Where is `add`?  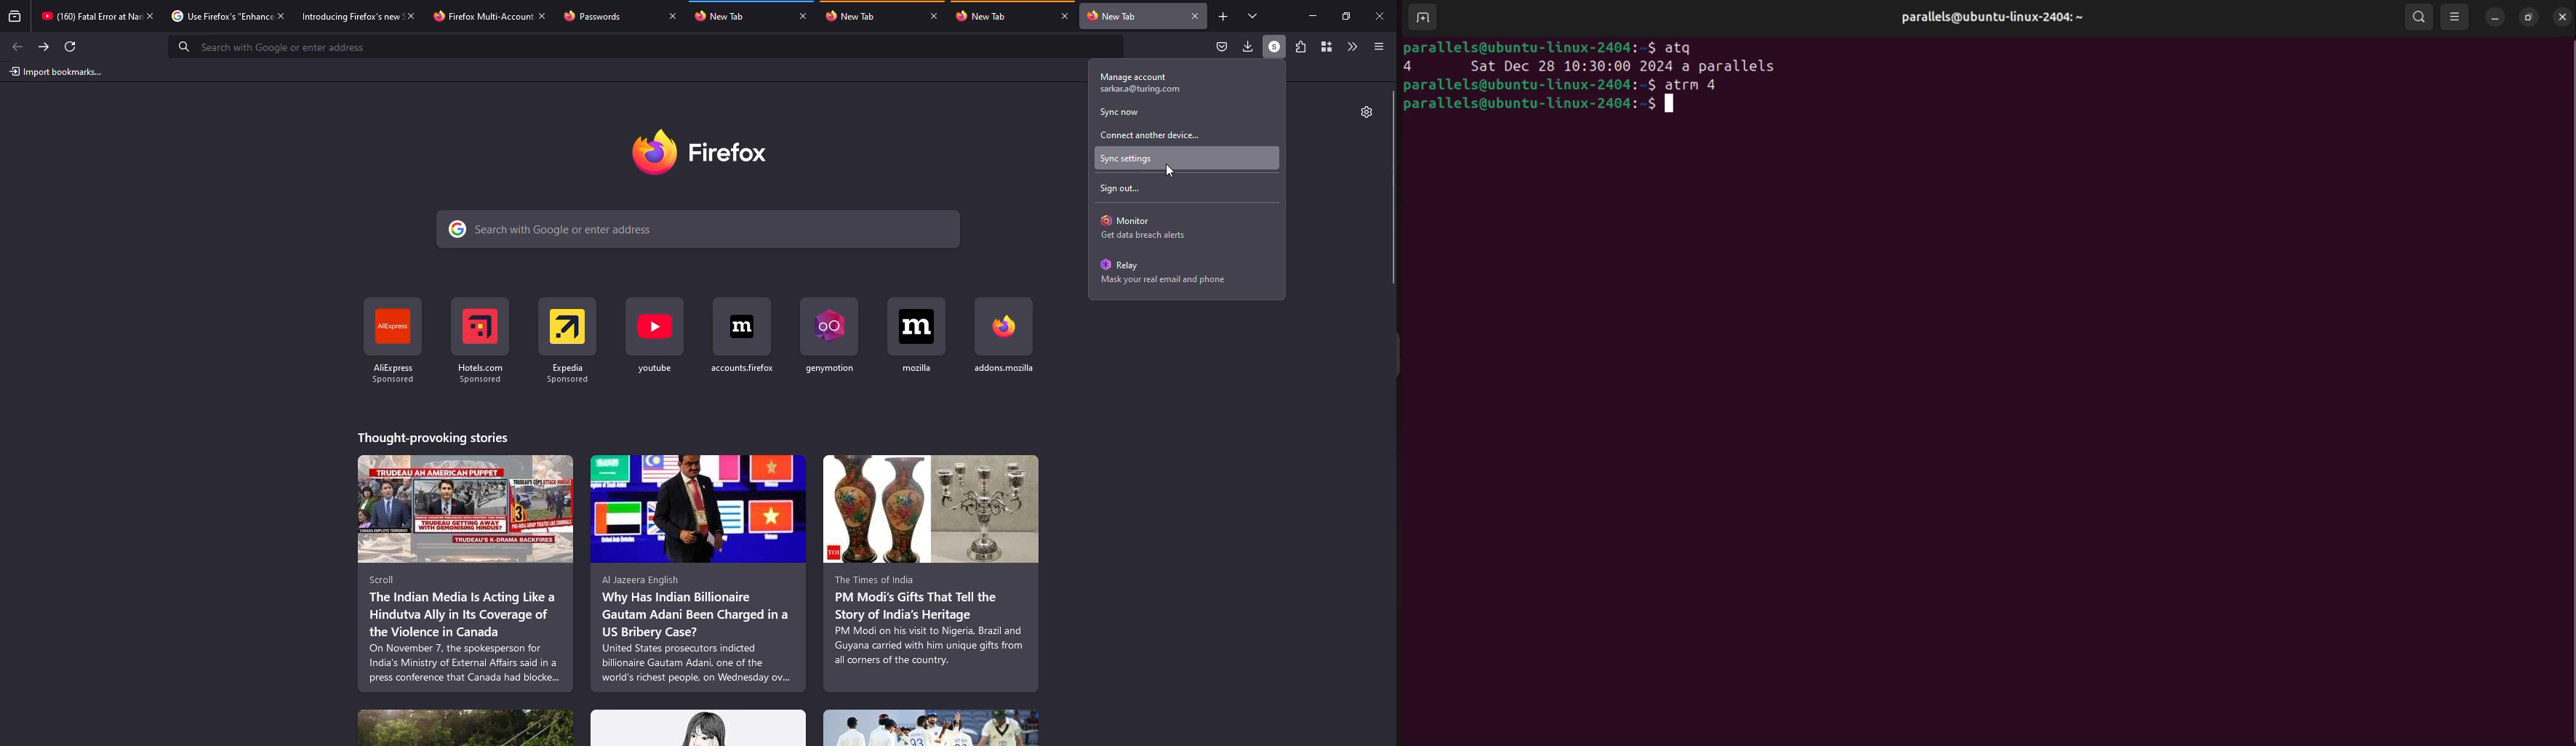 add is located at coordinates (1222, 17).